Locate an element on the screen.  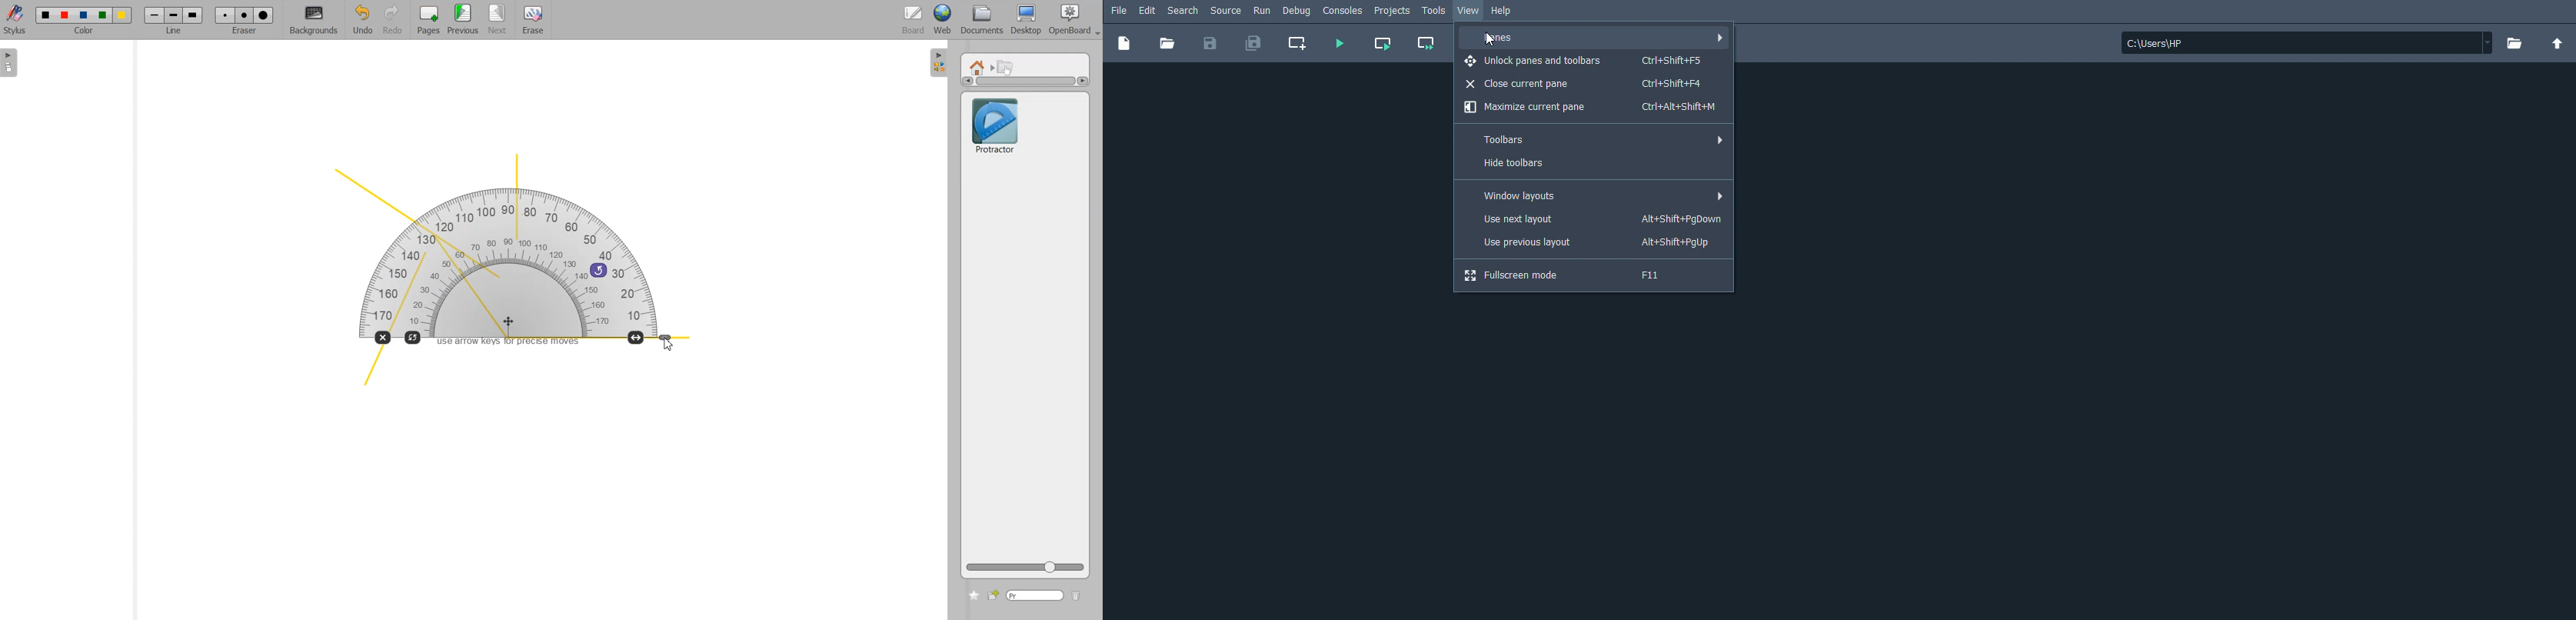
Help is located at coordinates (1505, 12).